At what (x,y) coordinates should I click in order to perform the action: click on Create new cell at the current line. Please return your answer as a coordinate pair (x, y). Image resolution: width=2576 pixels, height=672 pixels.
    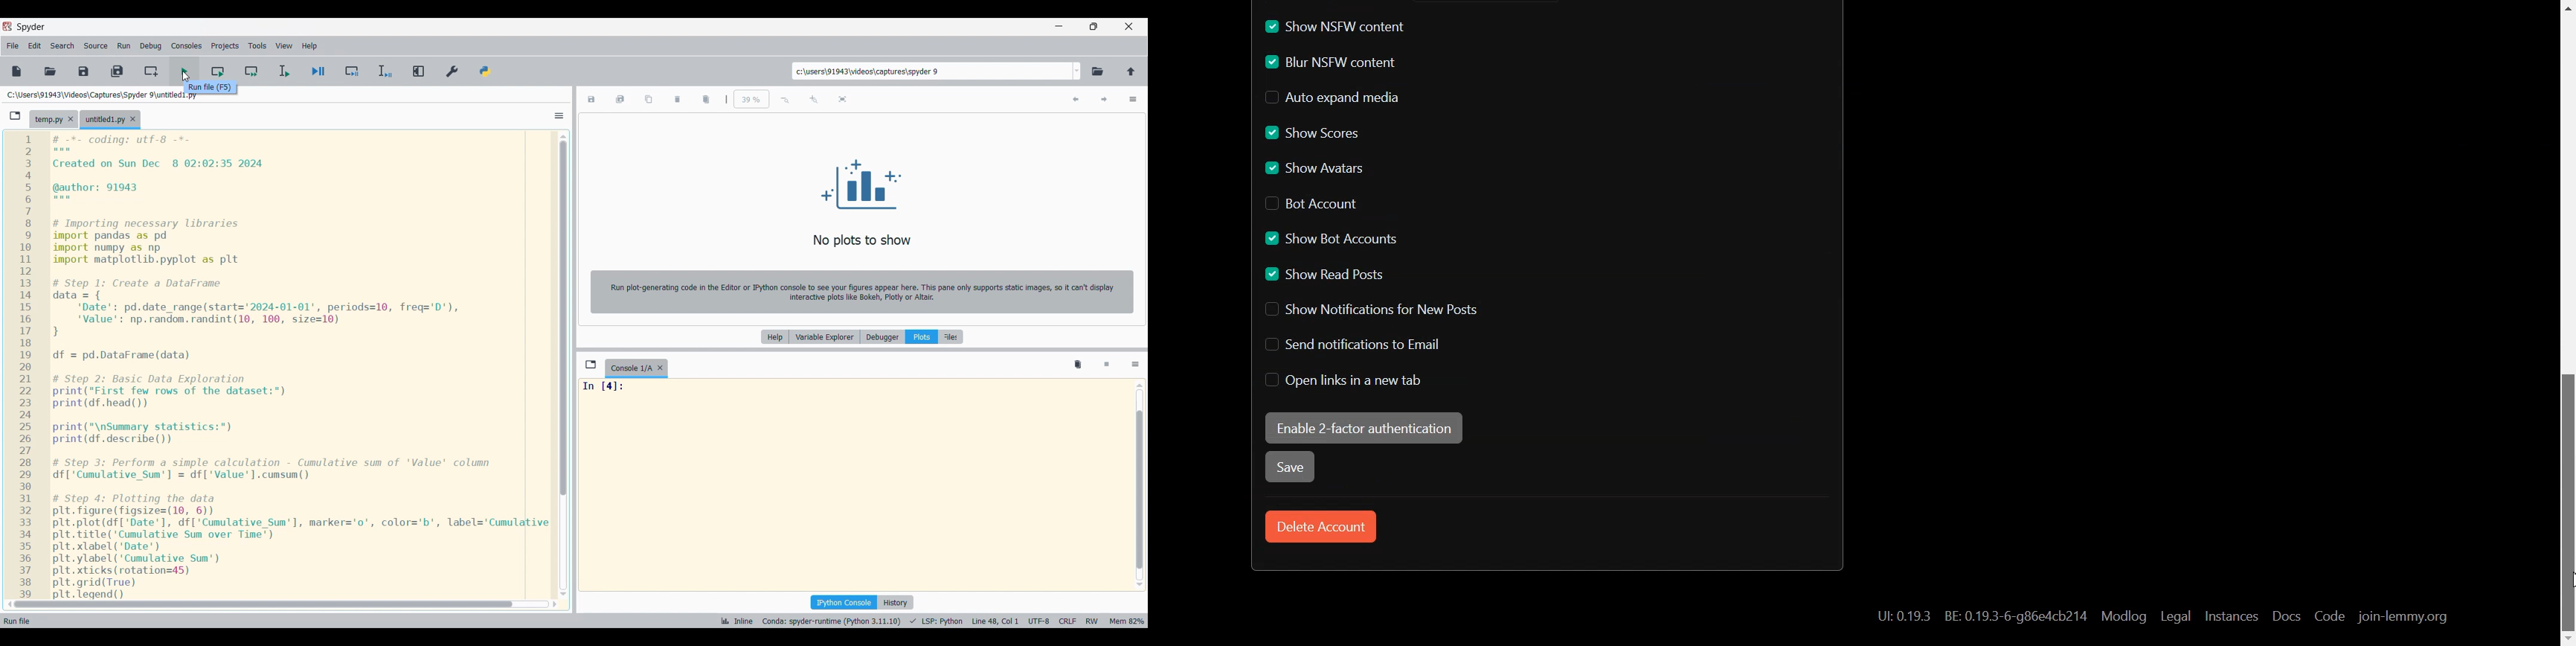
    Looking at the image, I should click on (151, 72).